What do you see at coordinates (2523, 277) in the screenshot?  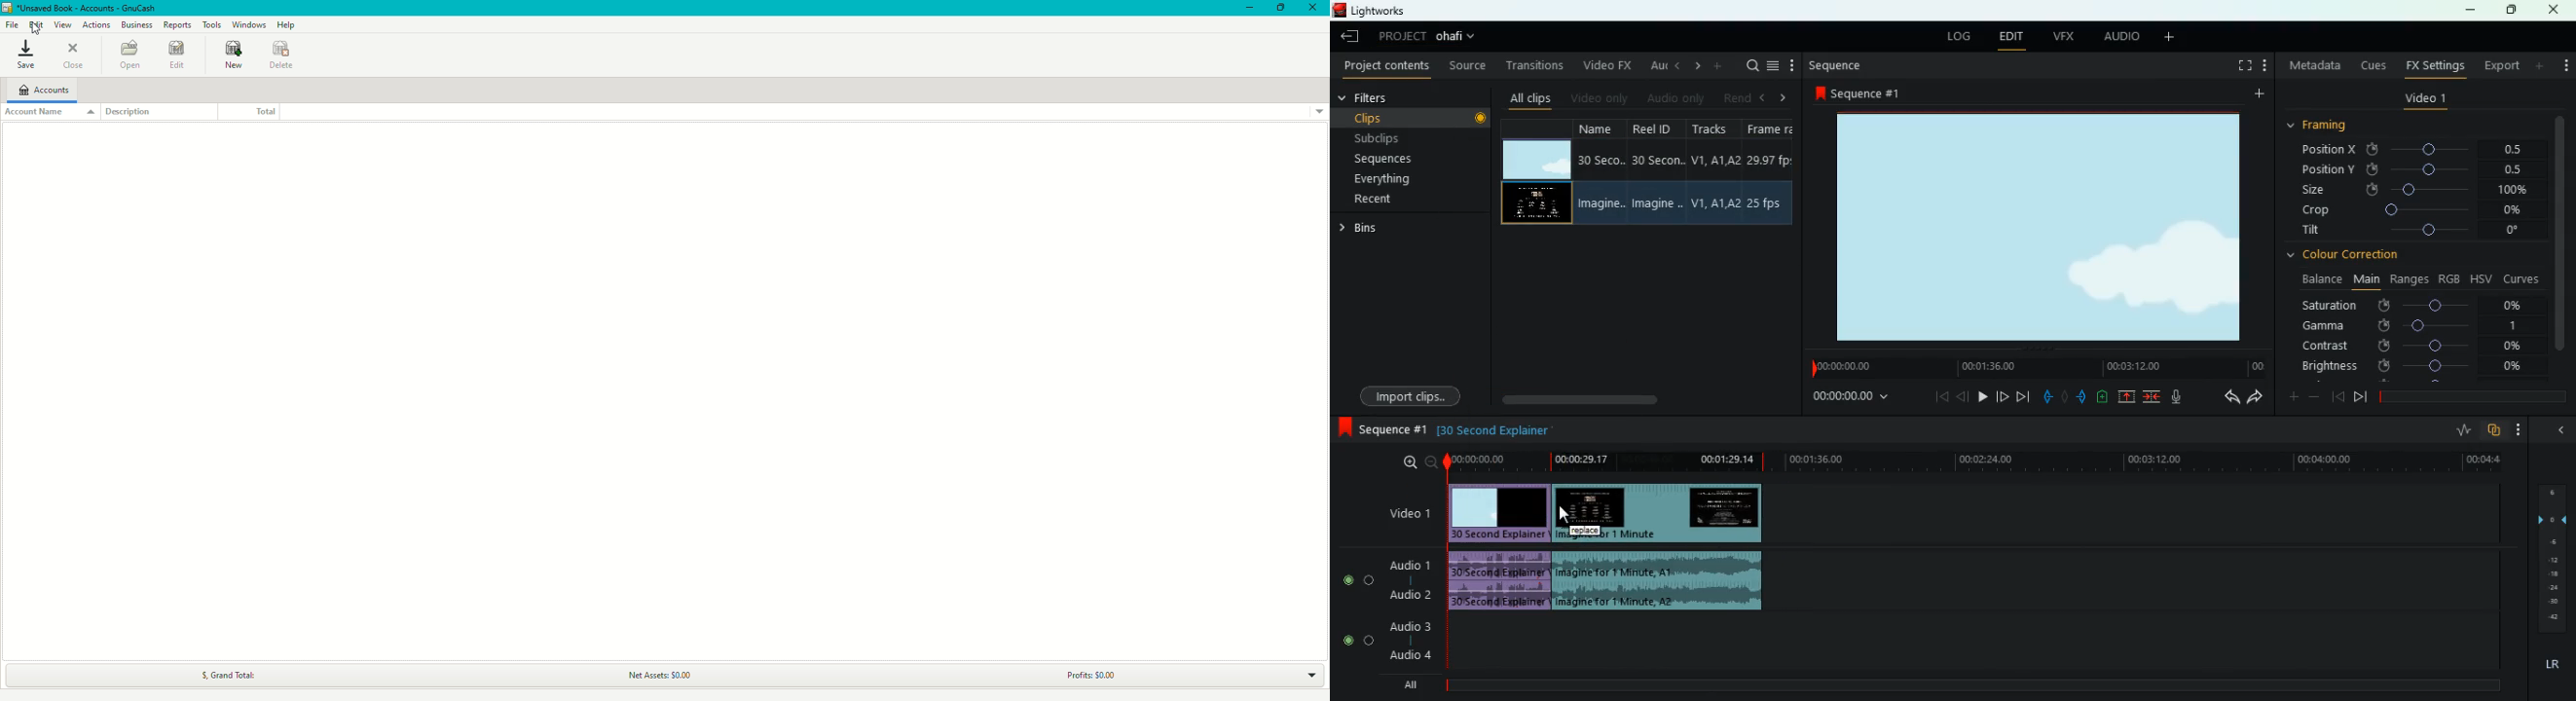 I see `curves` at bounding box center [2523, 277].